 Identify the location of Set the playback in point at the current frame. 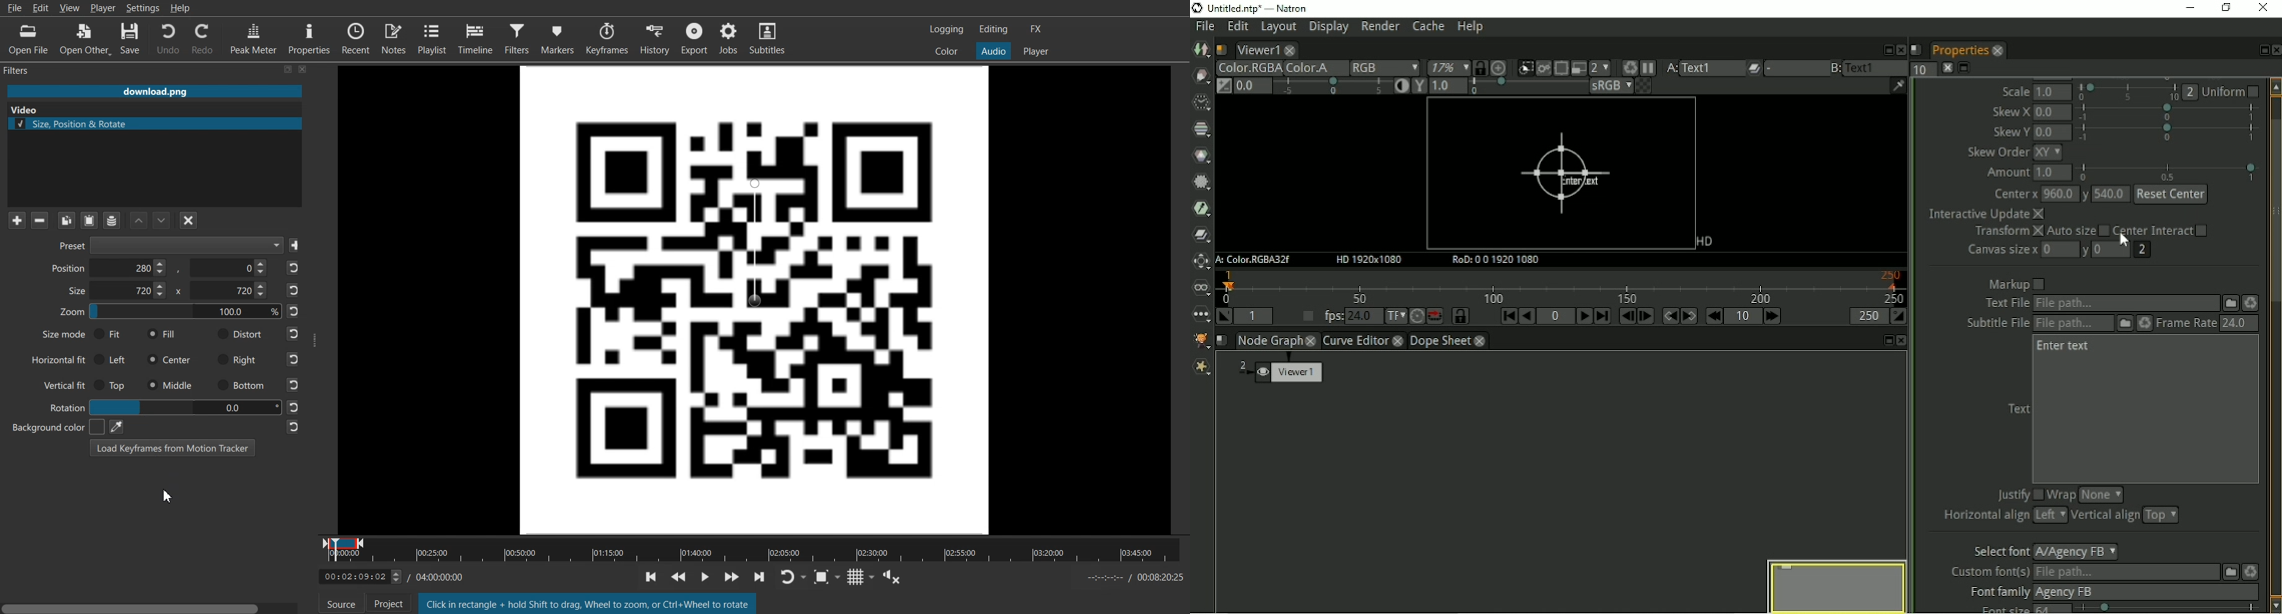
(1223, 316).